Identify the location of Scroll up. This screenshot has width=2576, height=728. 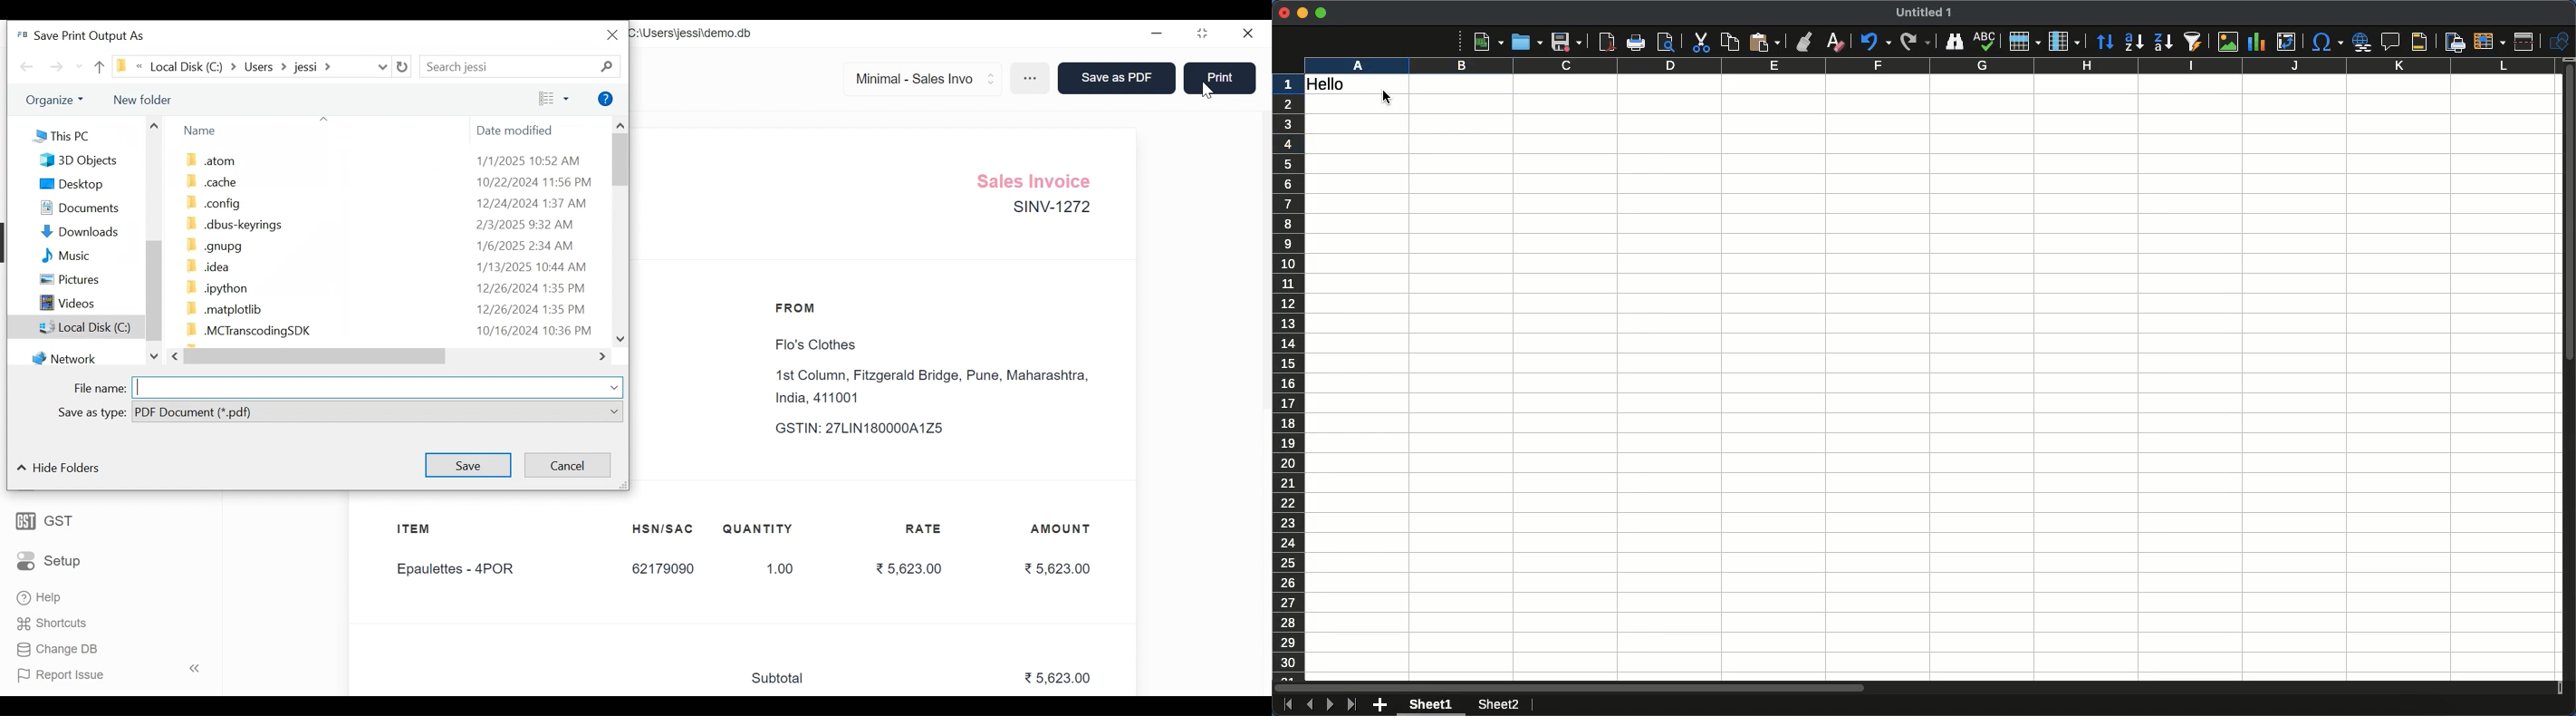
(621, 123).